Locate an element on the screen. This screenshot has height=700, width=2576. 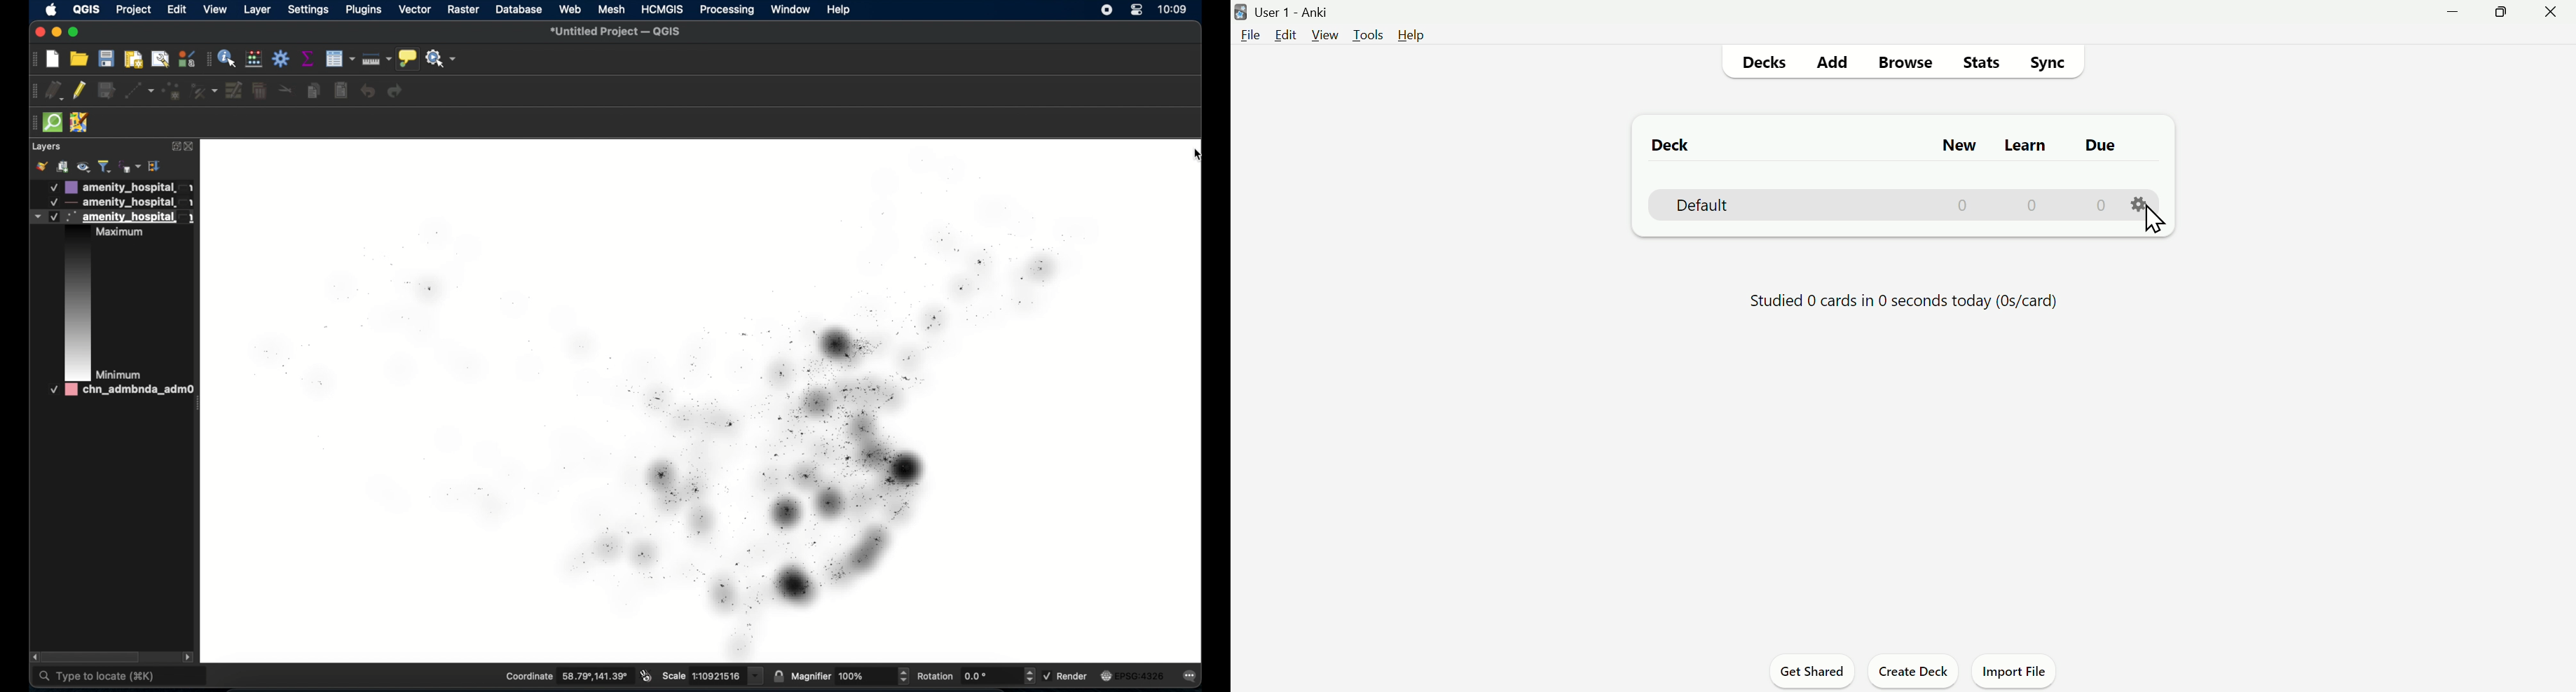
Help is located at coordinates (1409, 35).